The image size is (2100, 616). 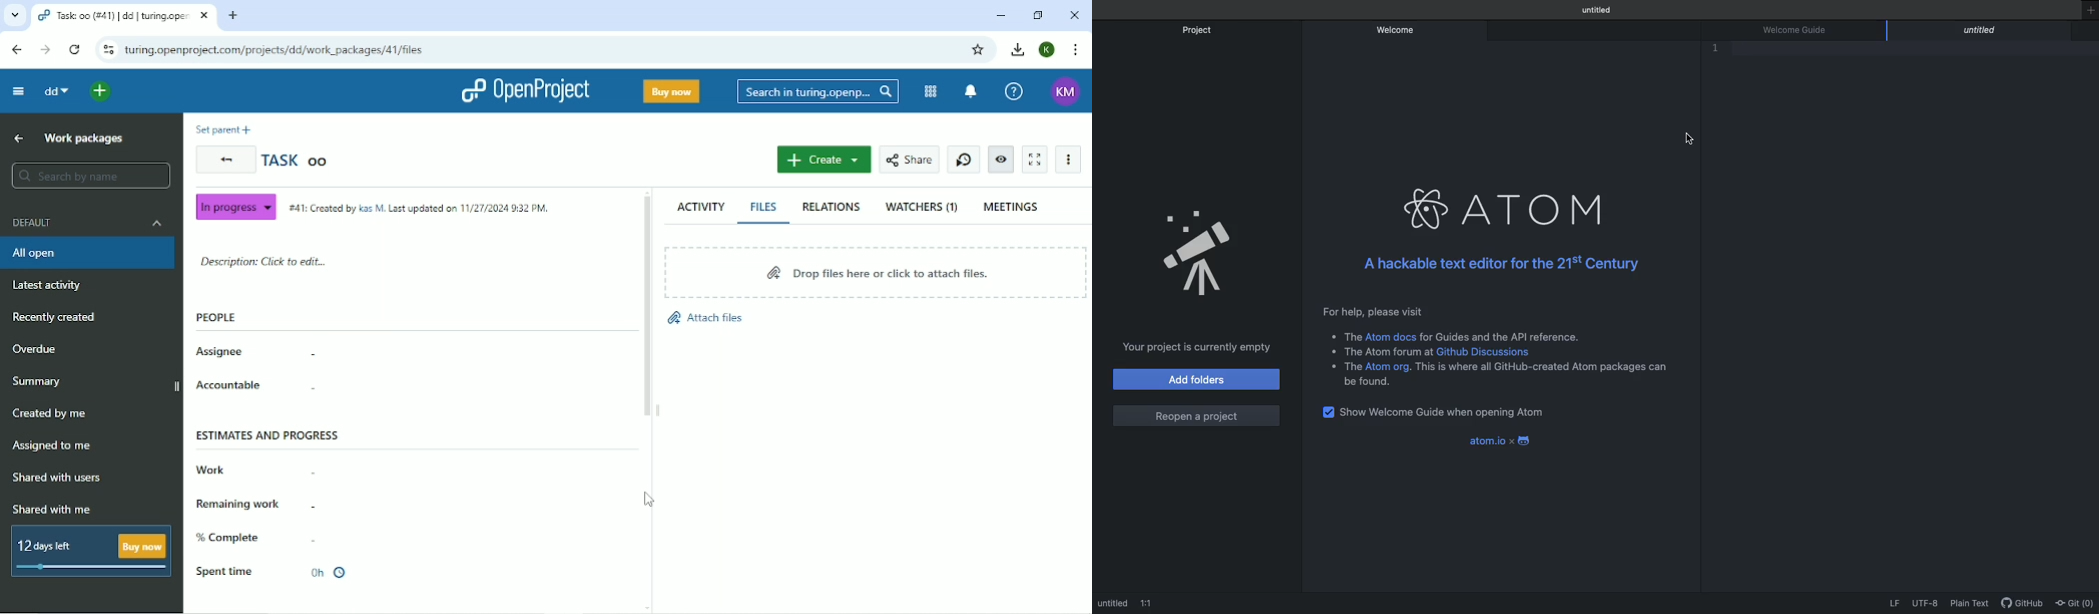 I want to click on scroll up, so click(x=650, y=190).